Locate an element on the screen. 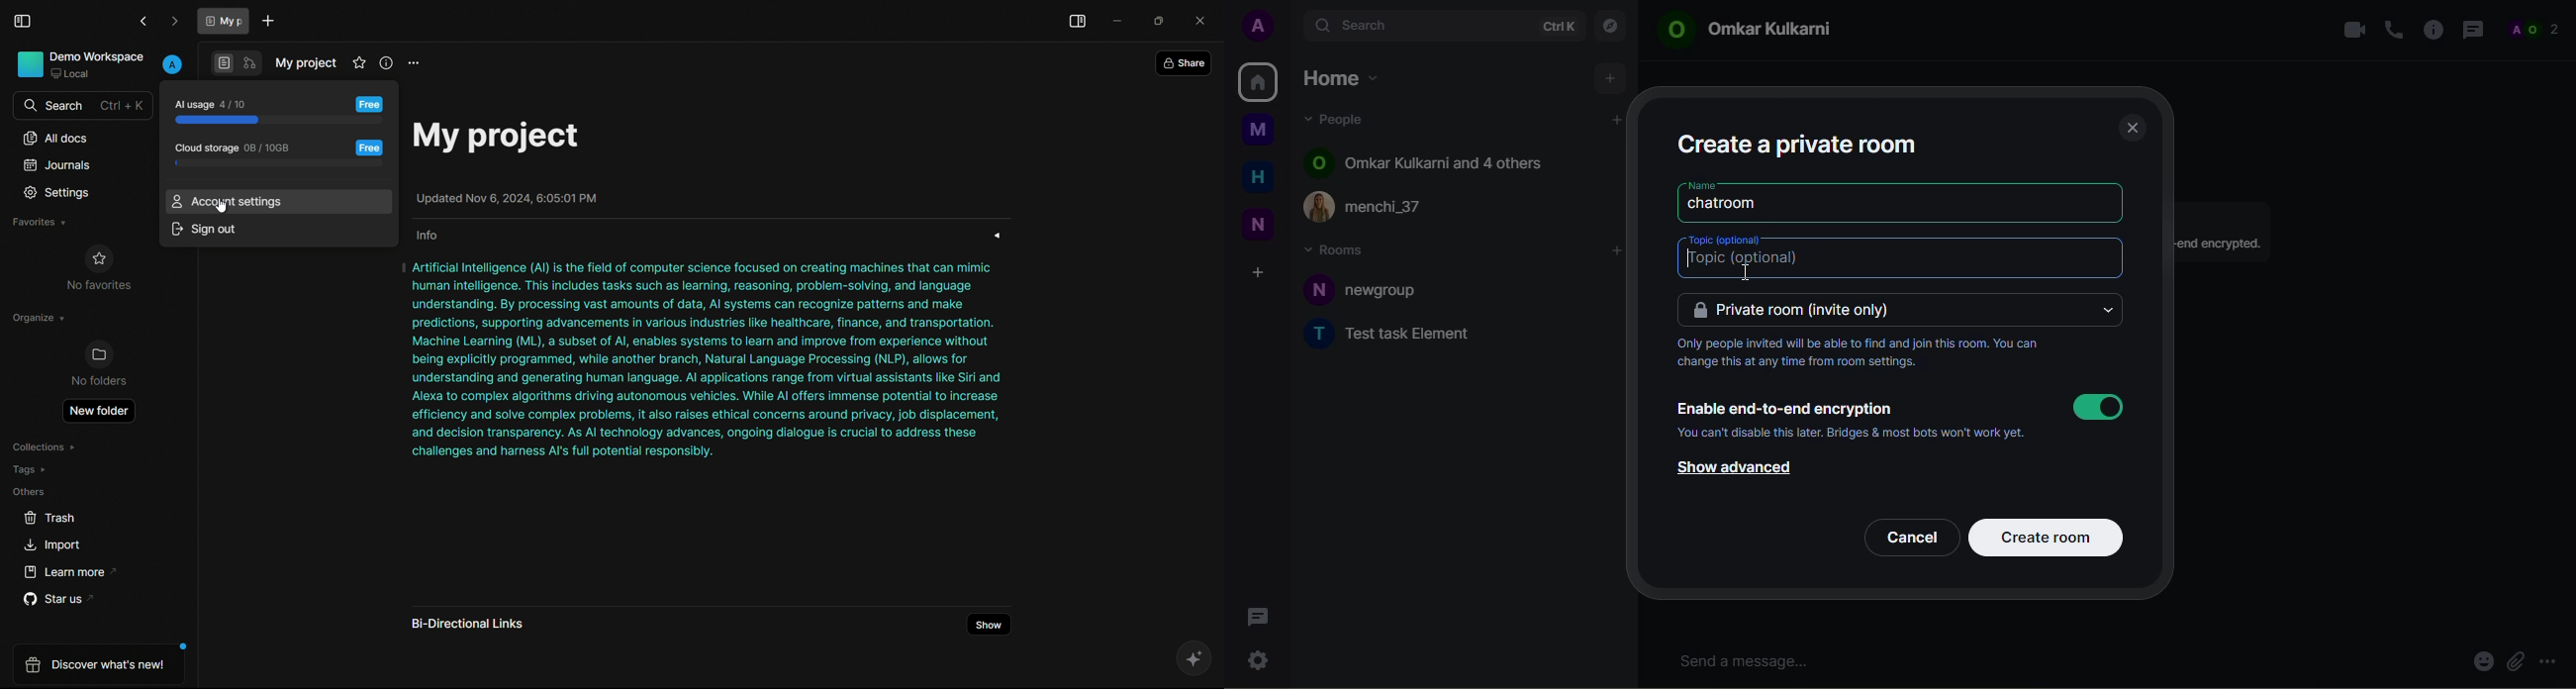 The image size is (2576, 700). search bar is located at coordinates (81, 106).